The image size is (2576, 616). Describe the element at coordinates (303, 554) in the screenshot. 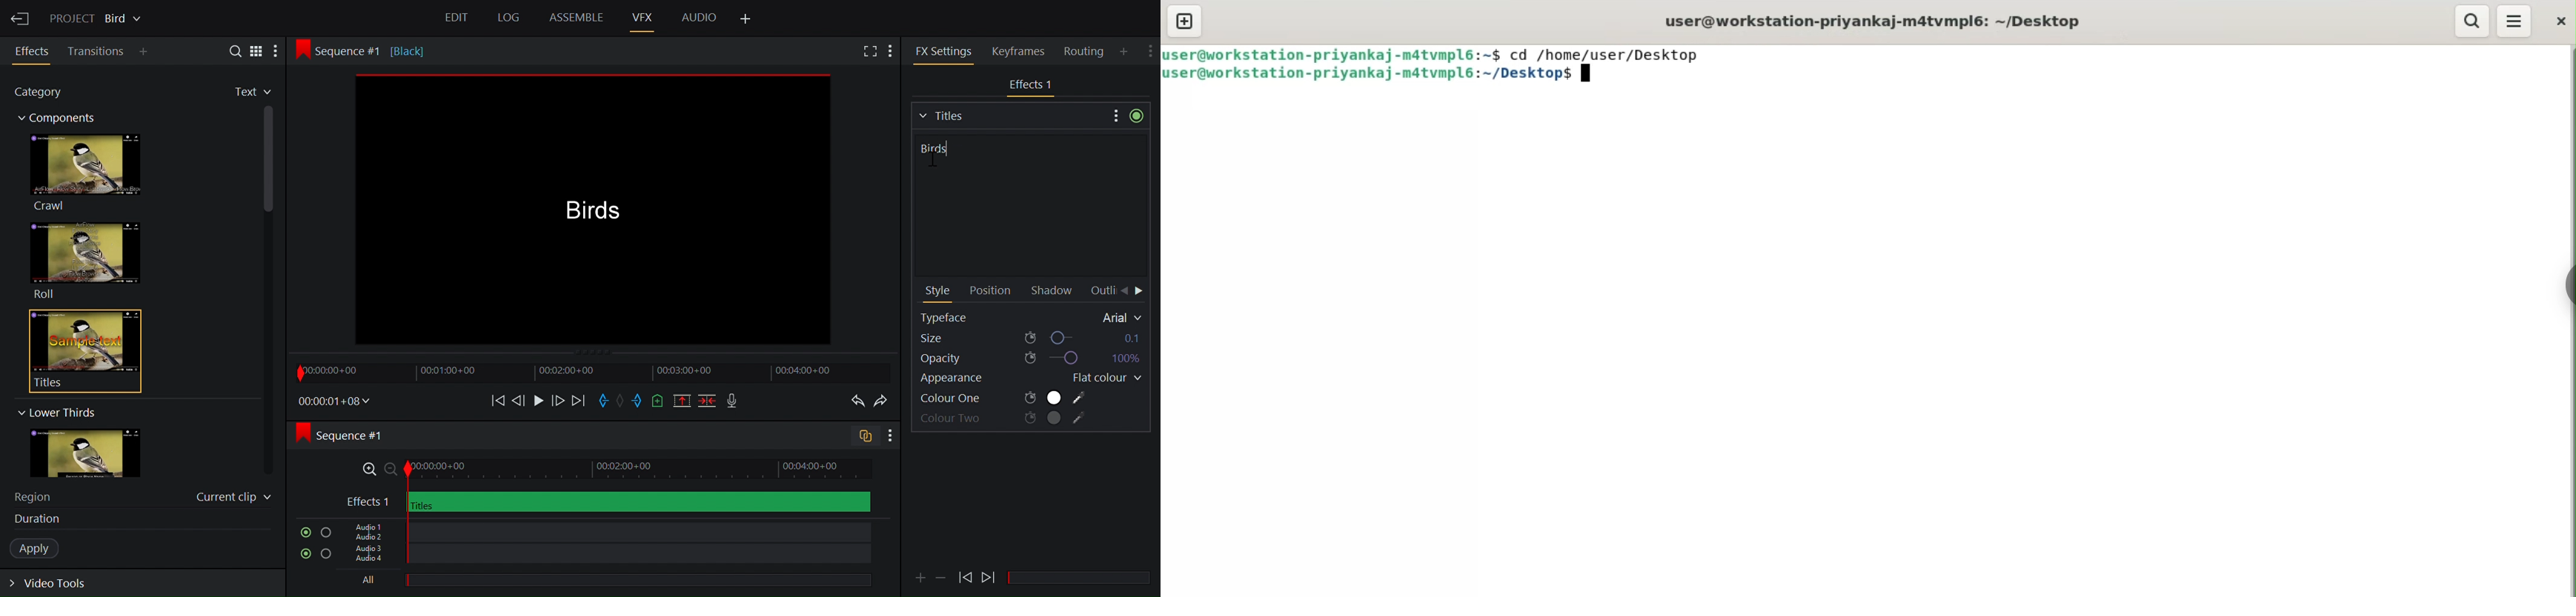

I see `Mute/Unmute` at that location.